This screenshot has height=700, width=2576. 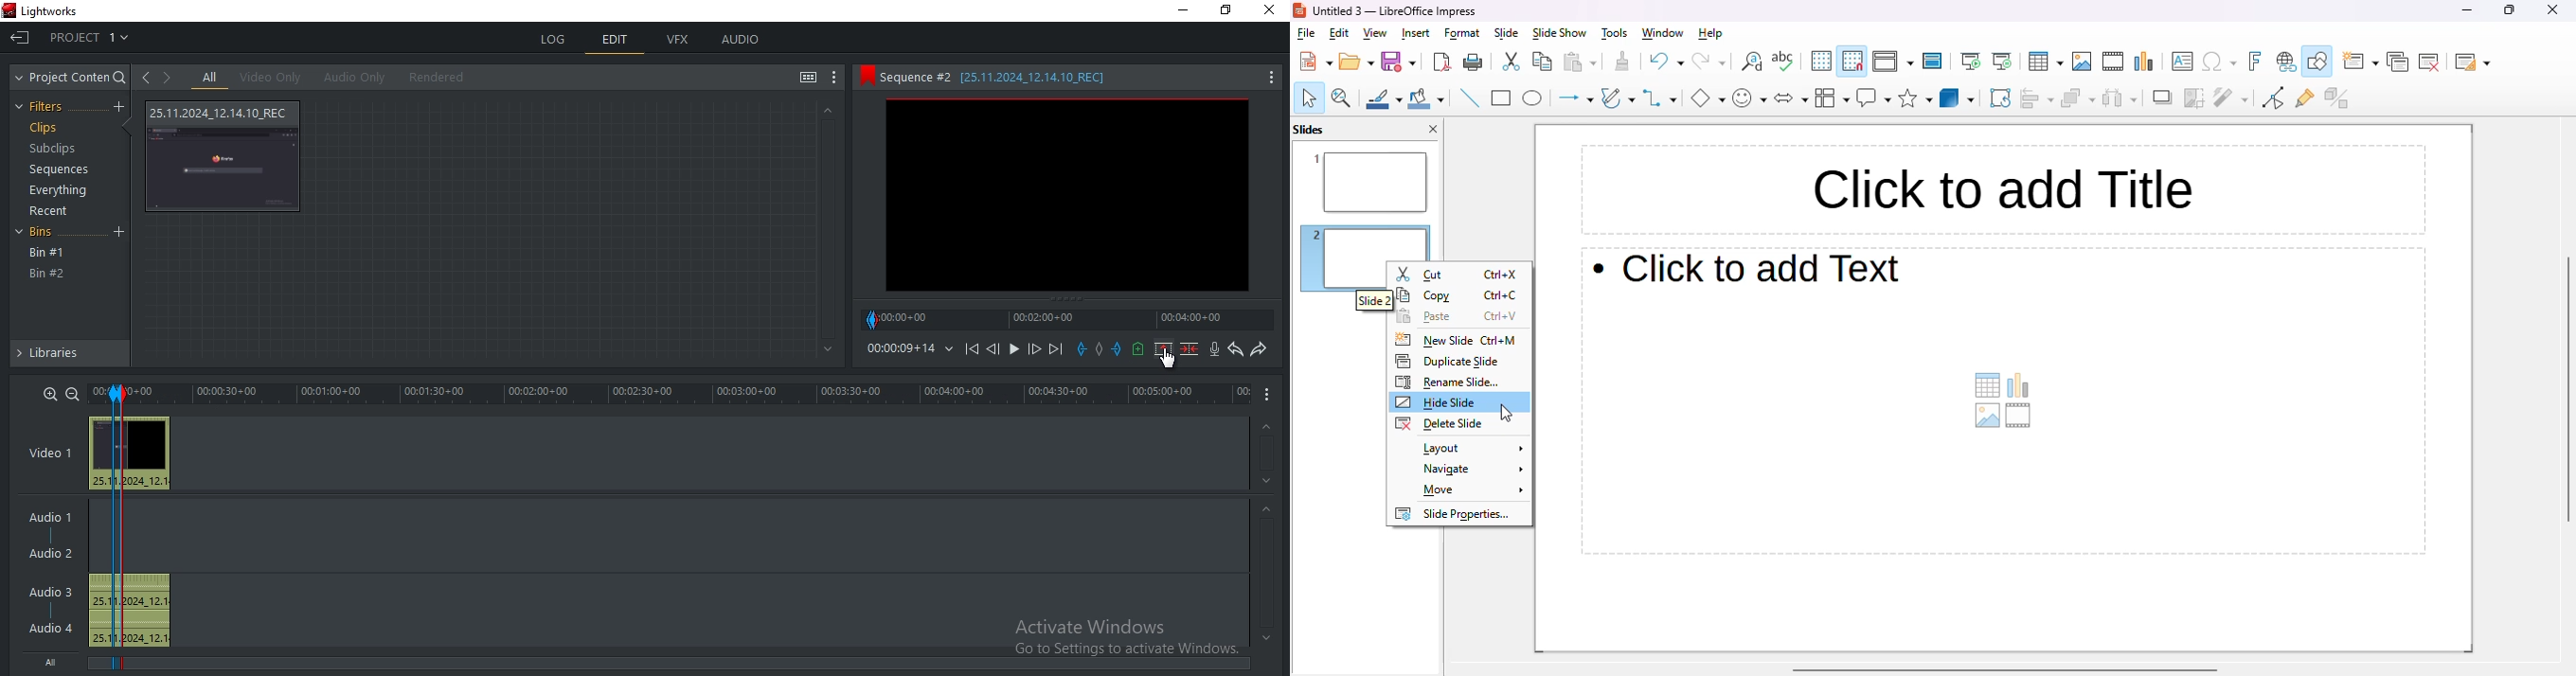 What do you see at coordinates (2317, 62) in the screenshot?
I see `show draw functions` at bounding box center [2317, 62].